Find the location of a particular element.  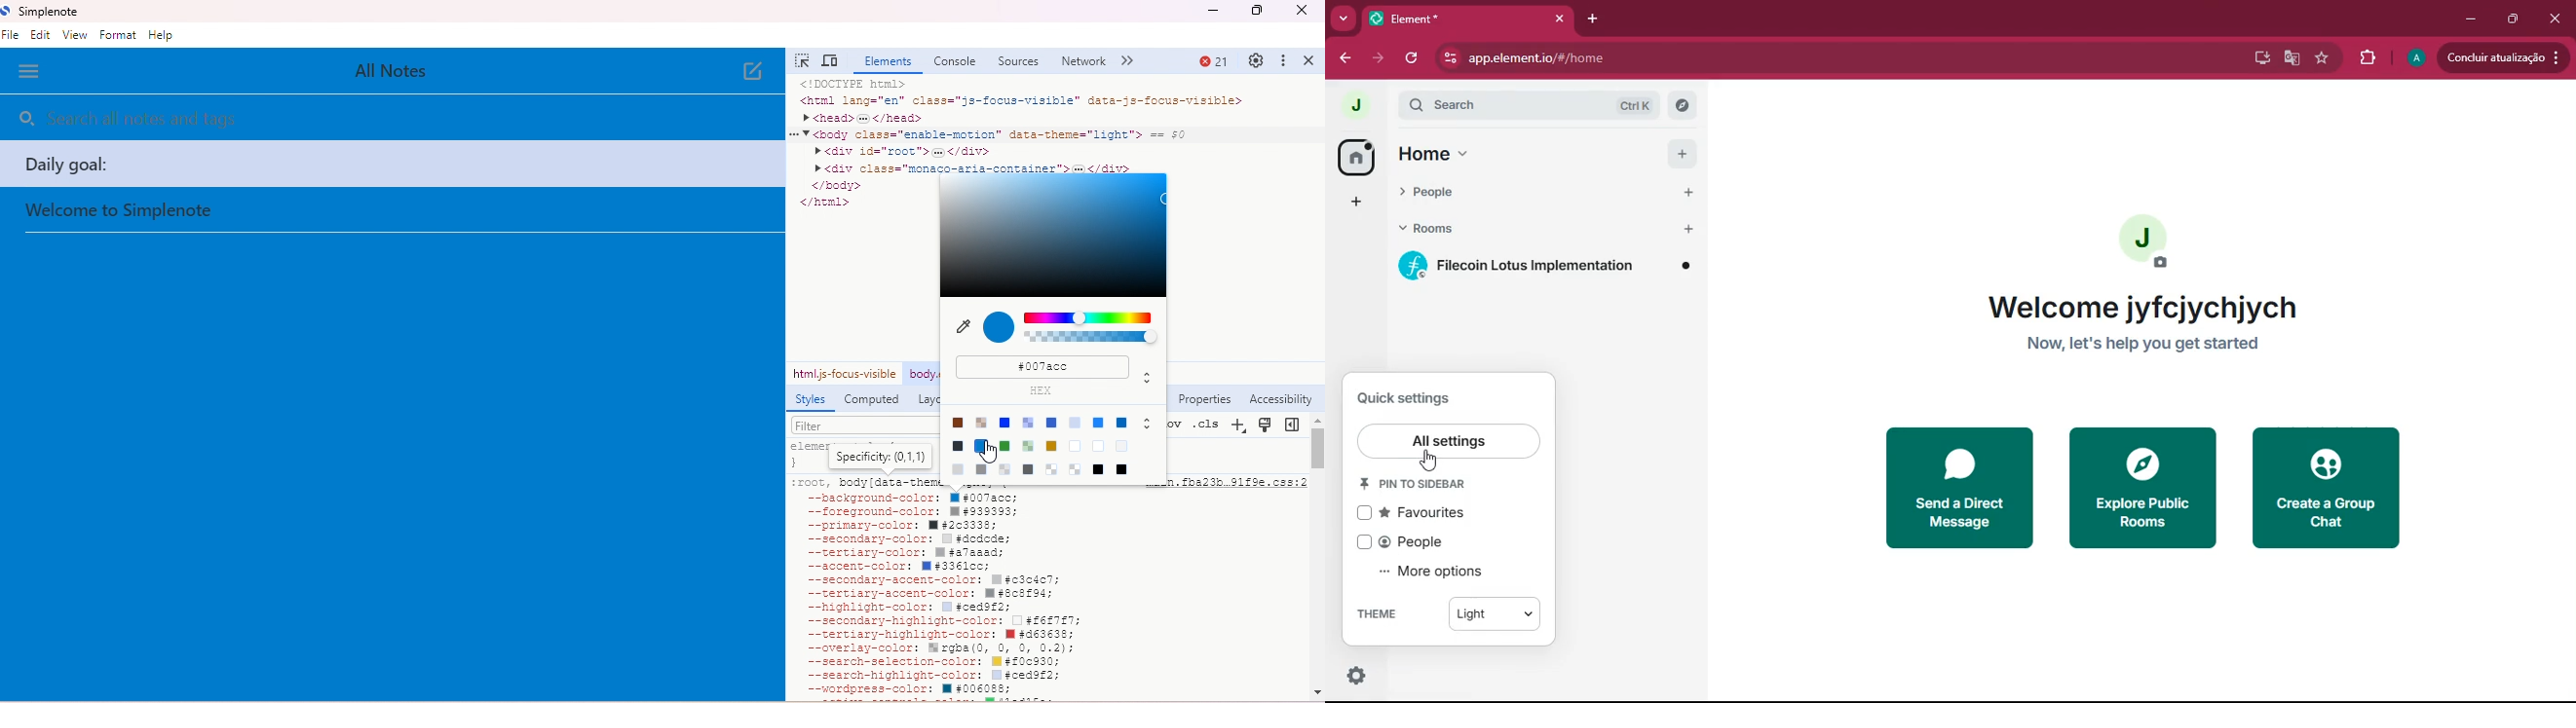

Light is located at coordinates (1493, 610).